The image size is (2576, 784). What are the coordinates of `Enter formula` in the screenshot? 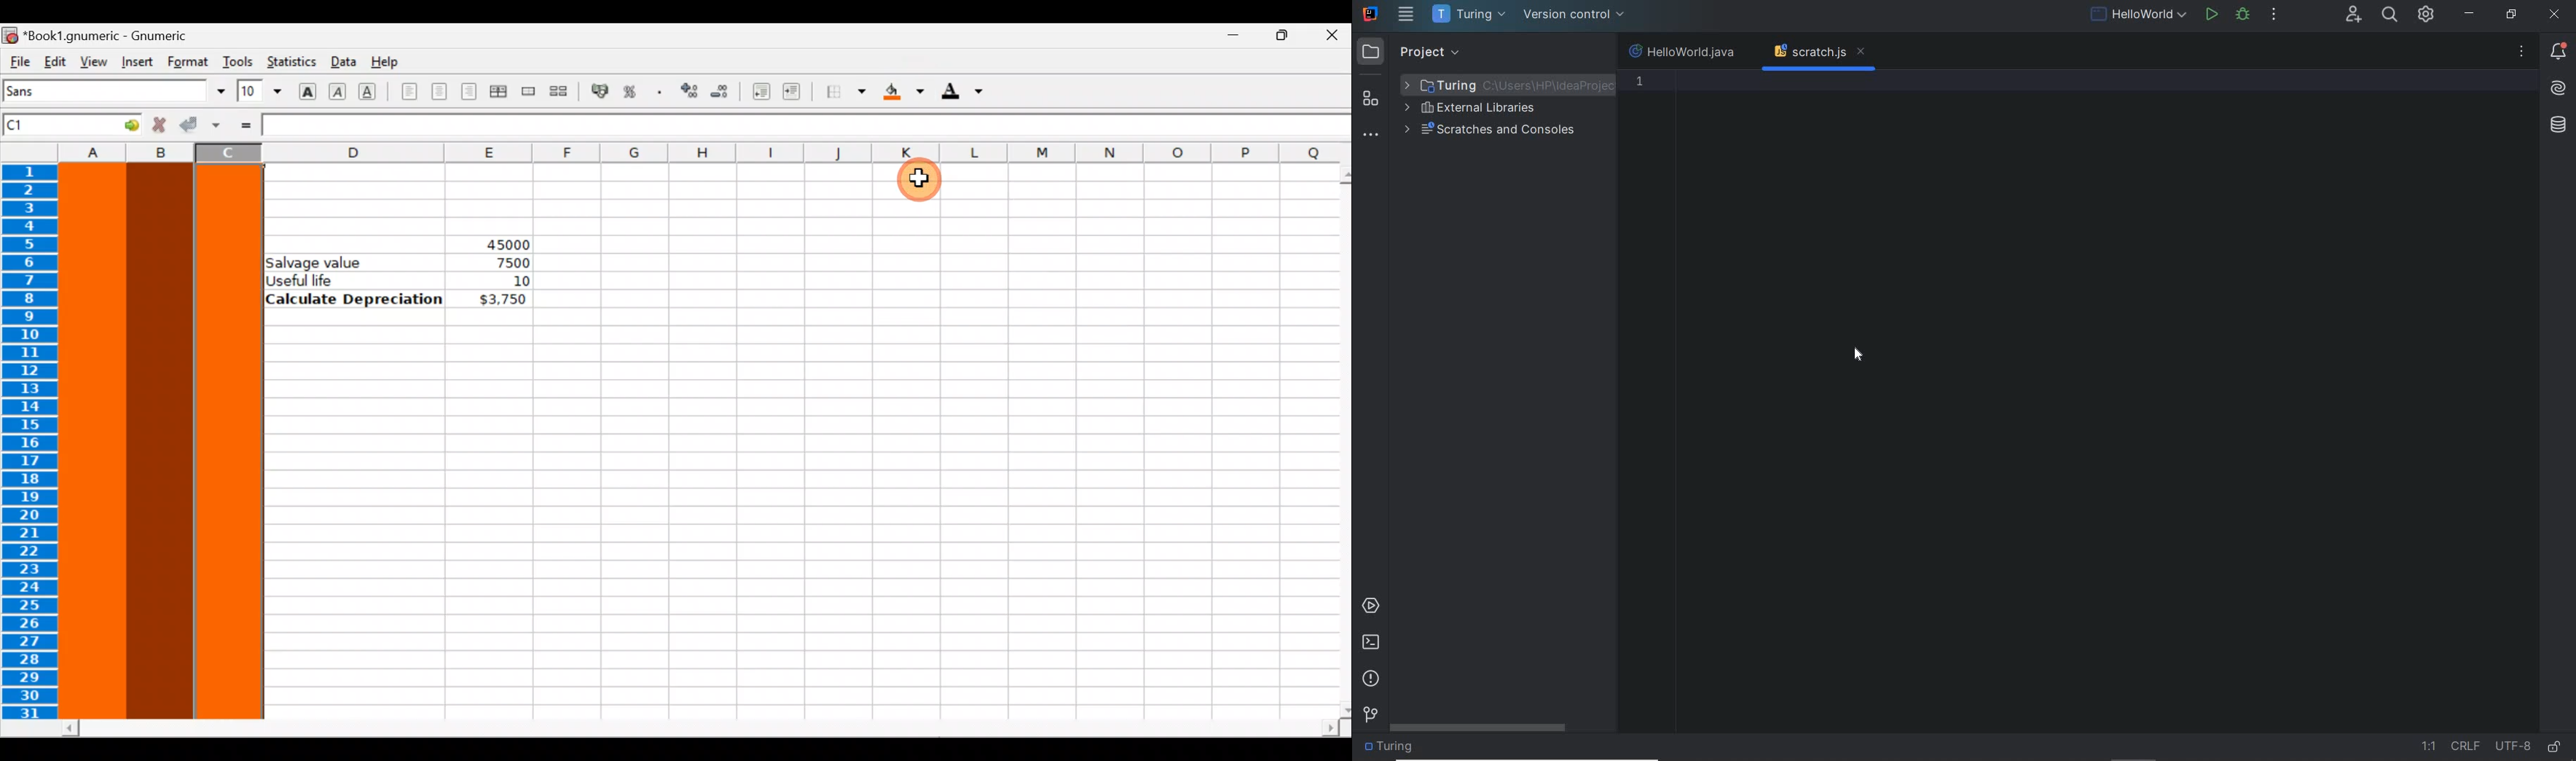 It's located at (245, 125).